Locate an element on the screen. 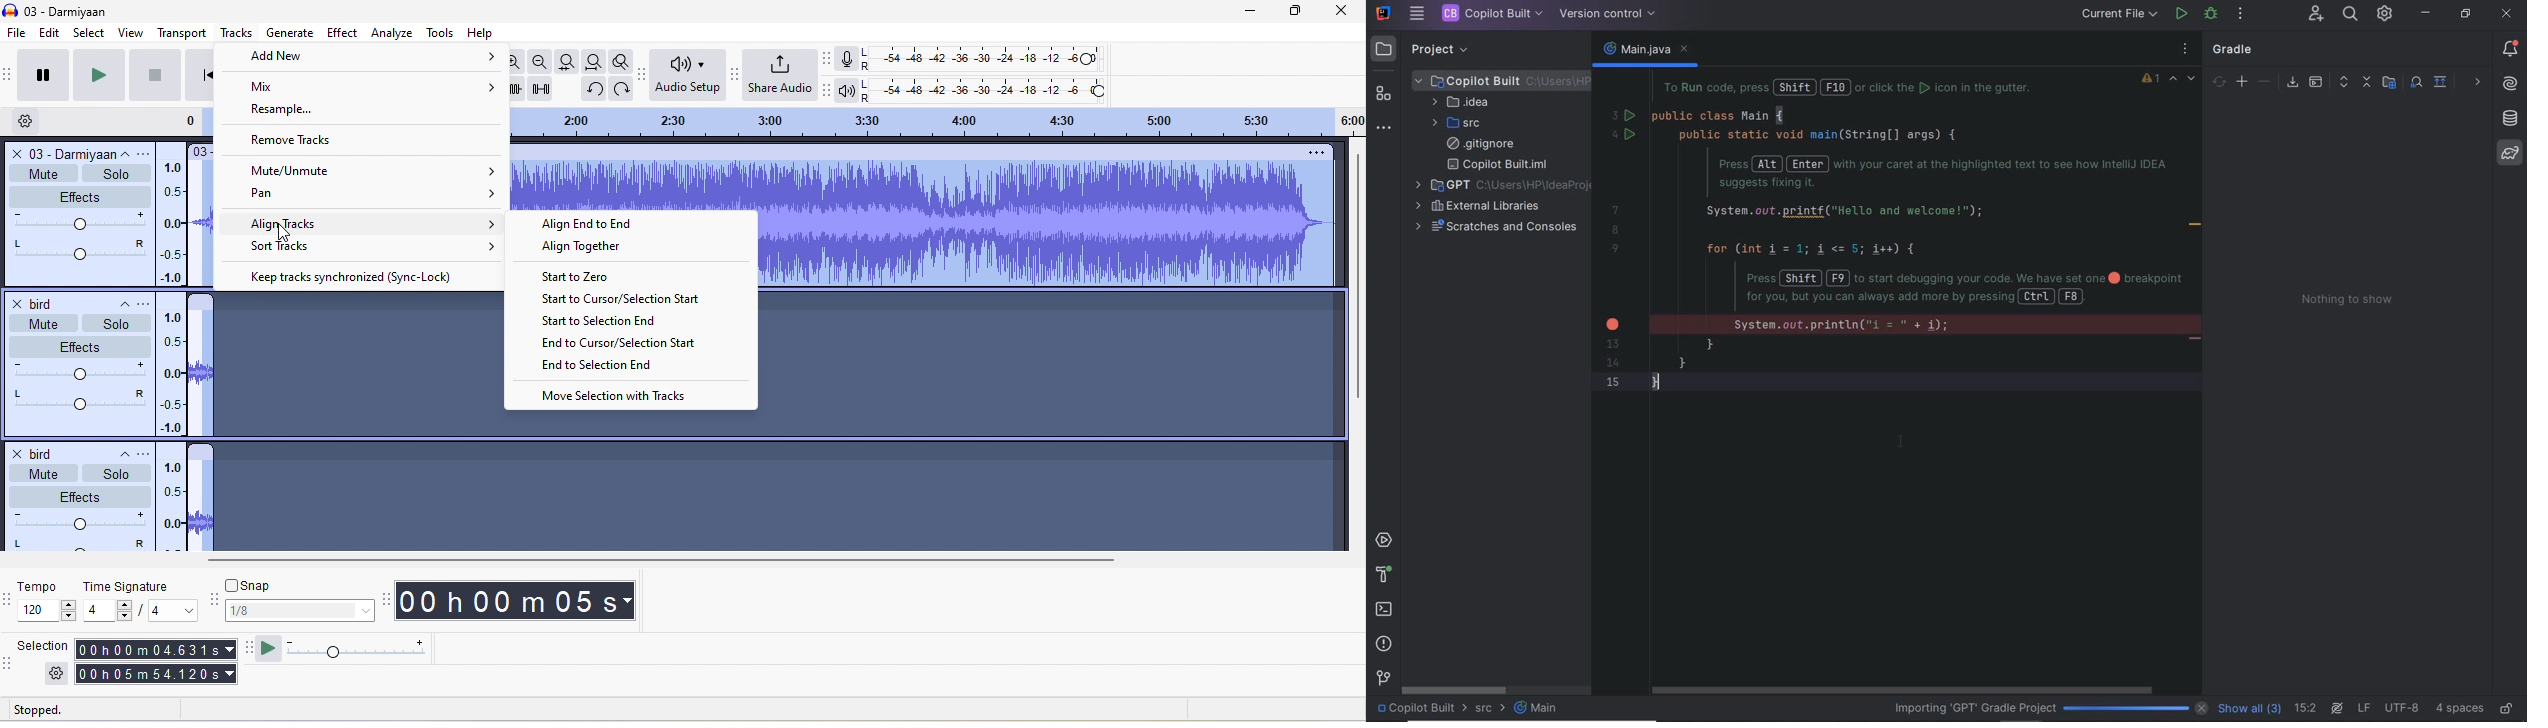  audacity time toolbar is located at coordinates (388, 598).